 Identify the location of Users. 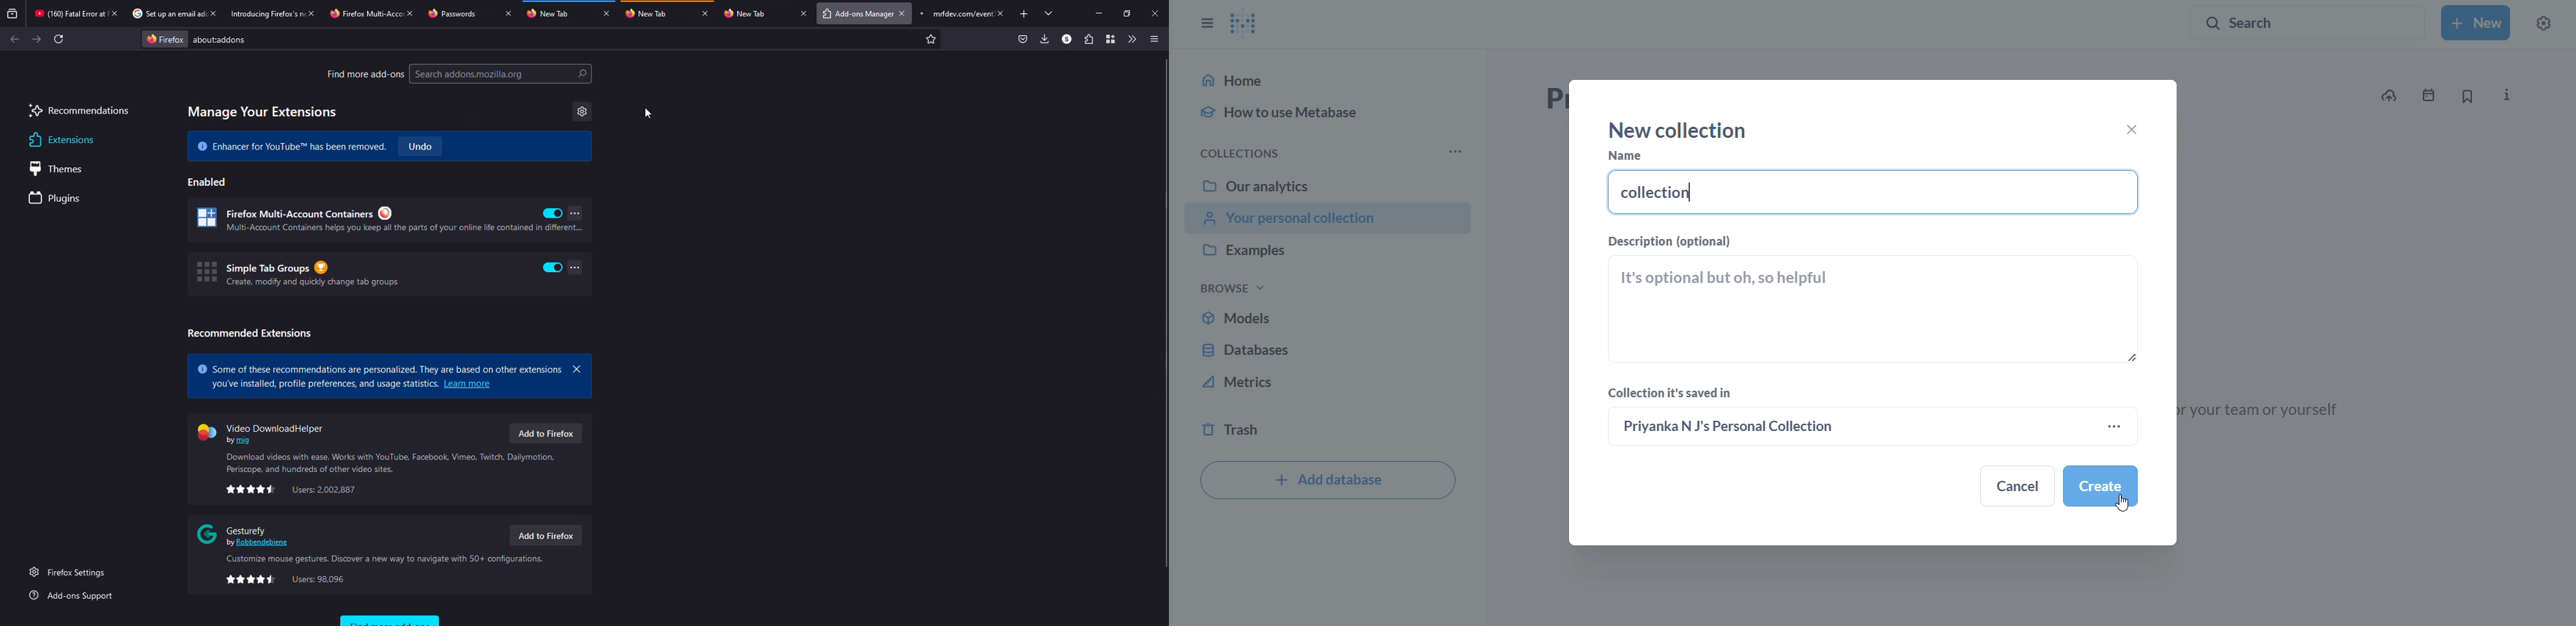
(318, 579).